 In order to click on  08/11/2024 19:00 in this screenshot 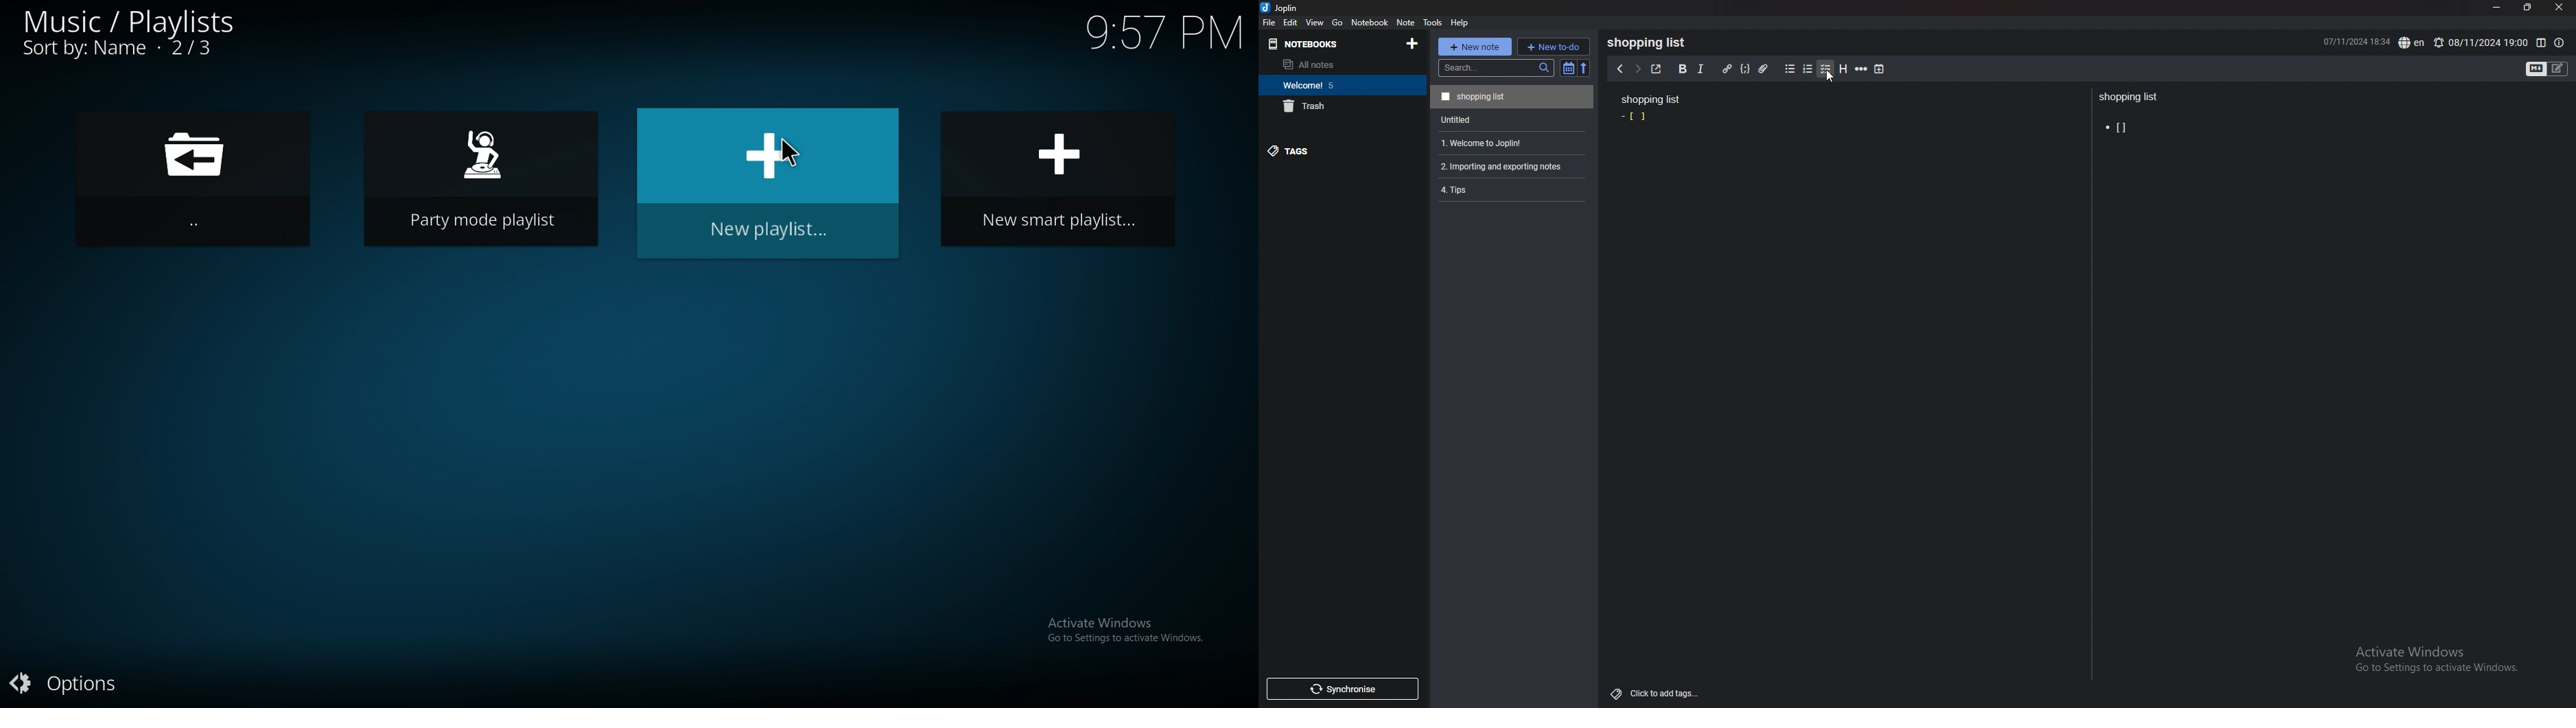, I will do `click(2480, 43)`.